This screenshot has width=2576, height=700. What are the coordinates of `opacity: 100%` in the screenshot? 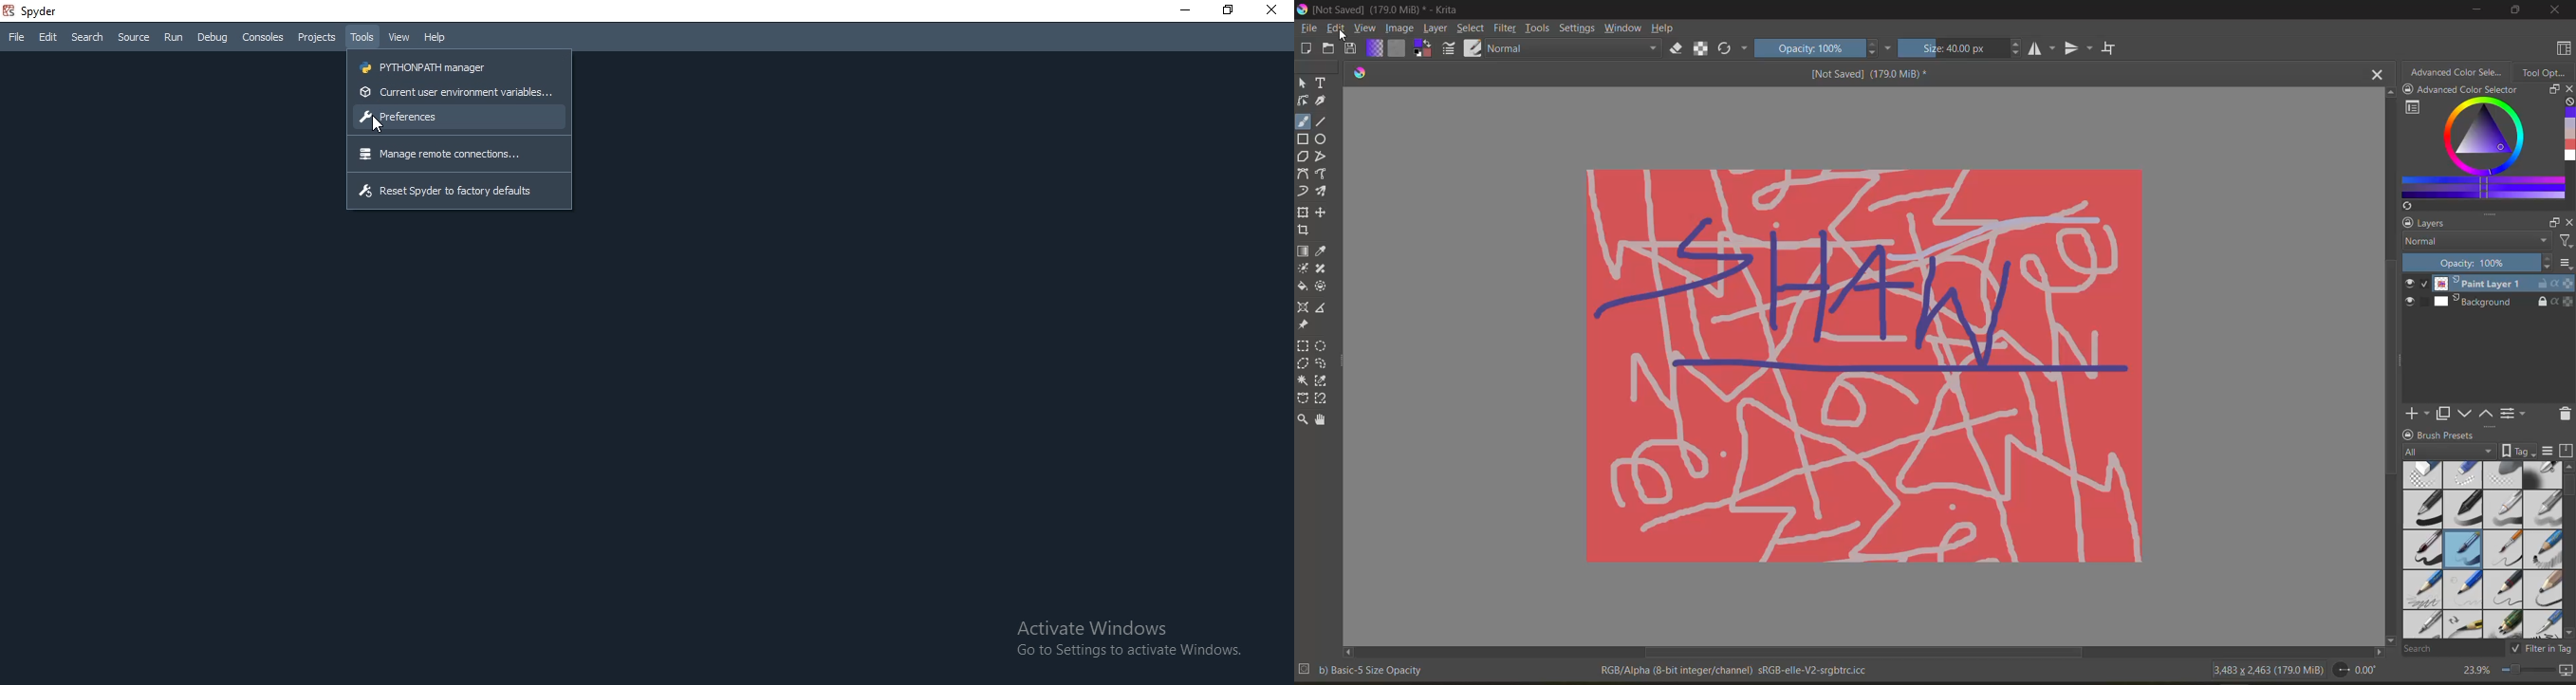 It's located at (1823, 48).